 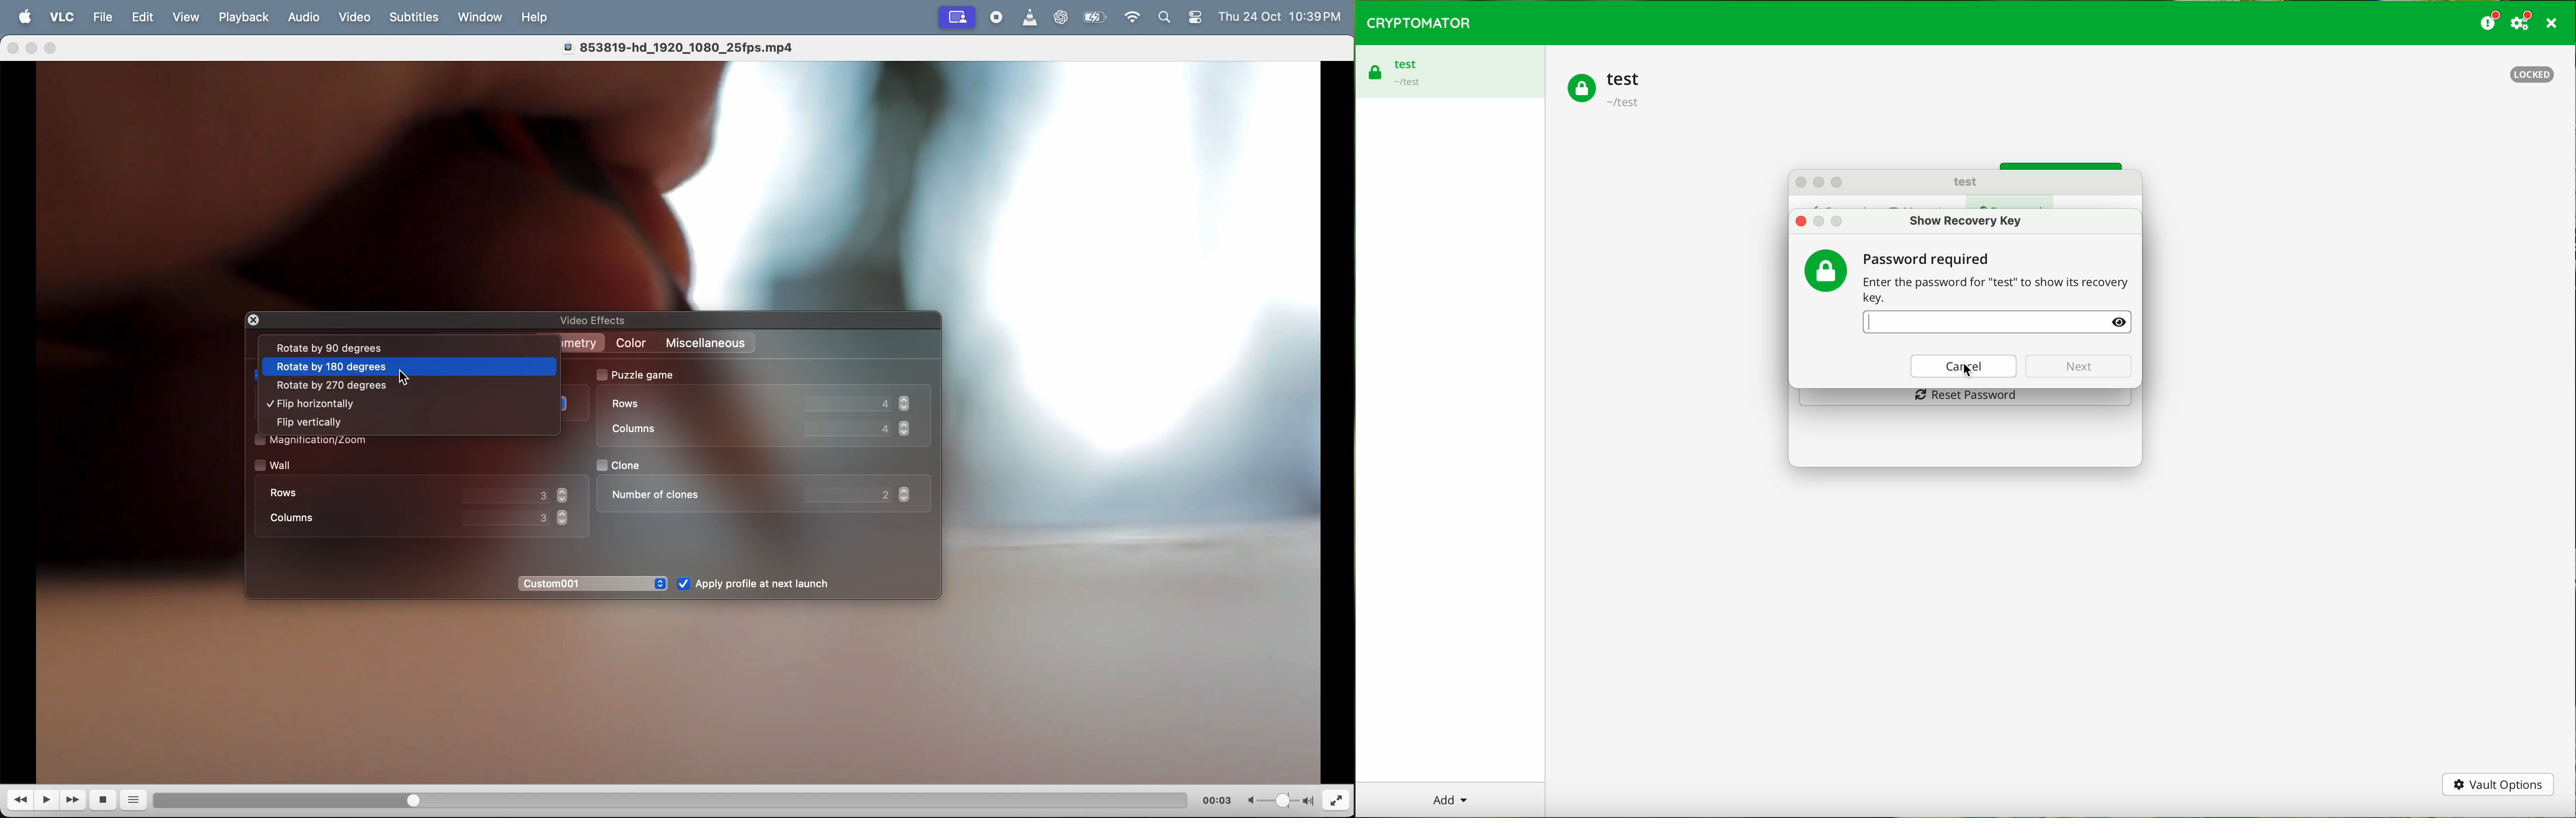 What do you see at coordinates (688, 46) in the screenshot?
I see `video title` at bounding box center [688, 46].